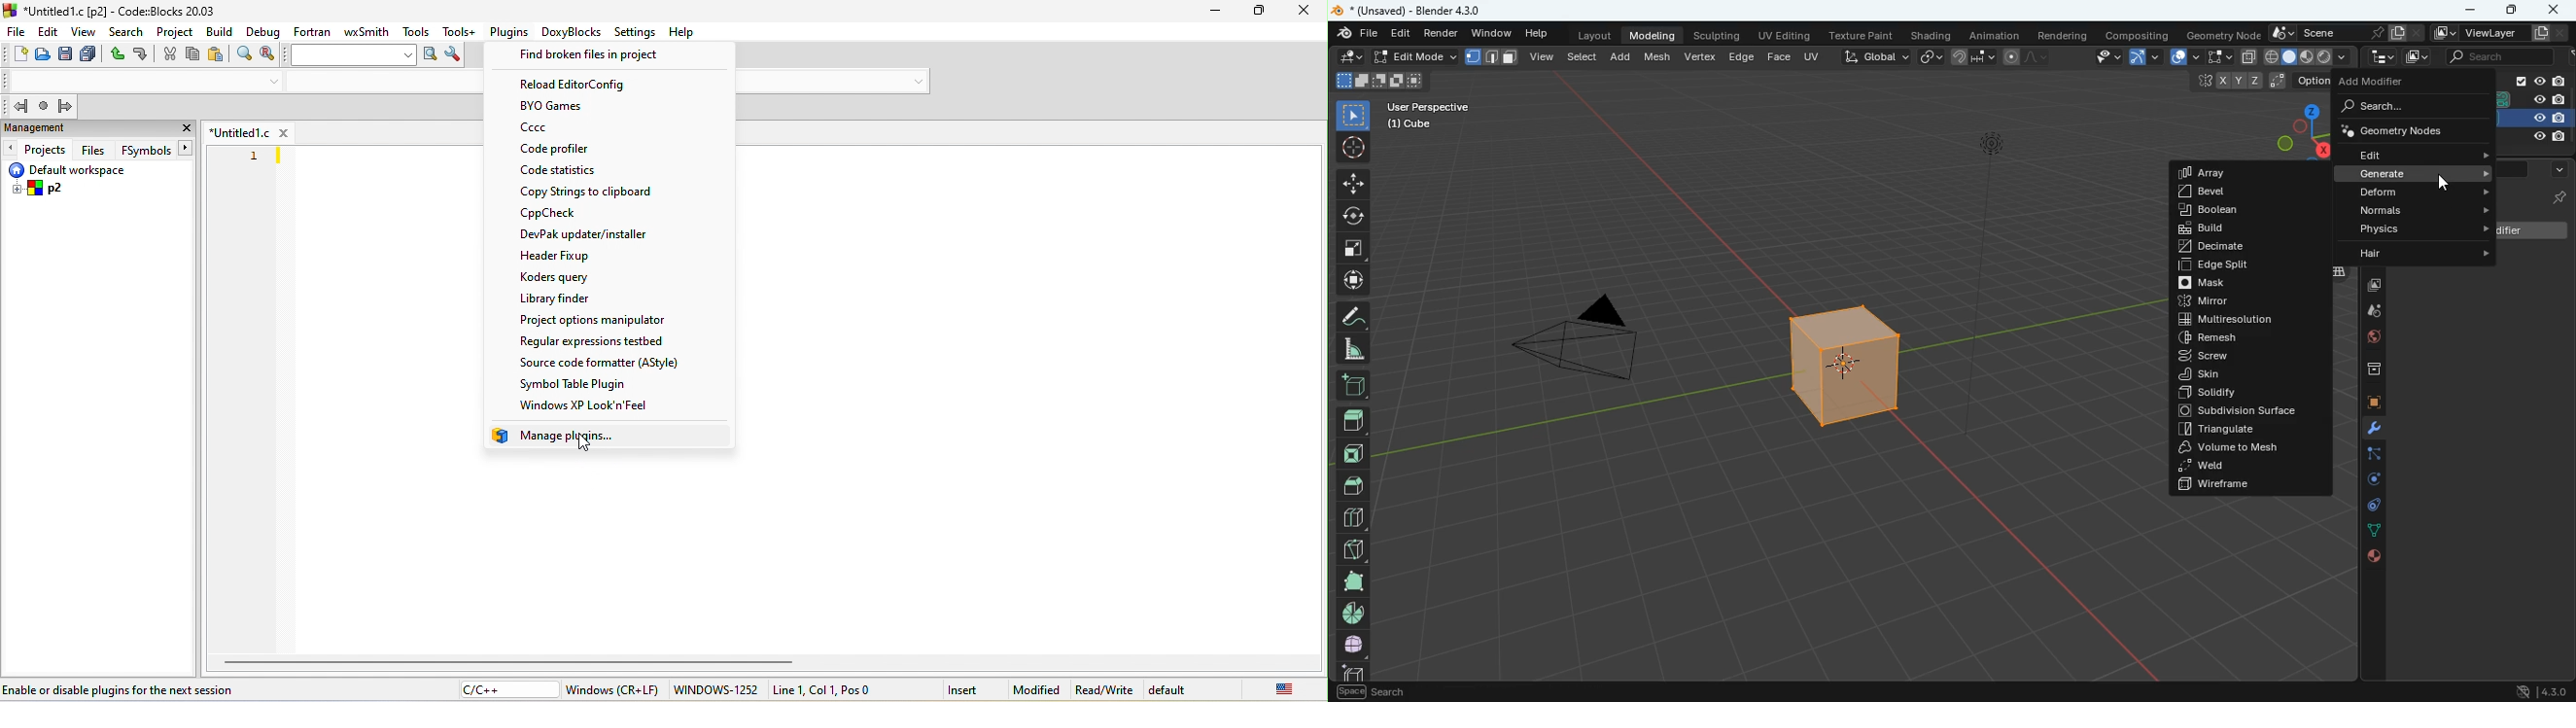 This screenshot has height=728, width=2576. Describe the element at coordinates (1931, 36) in the screenshot. I see `shading` at that location.